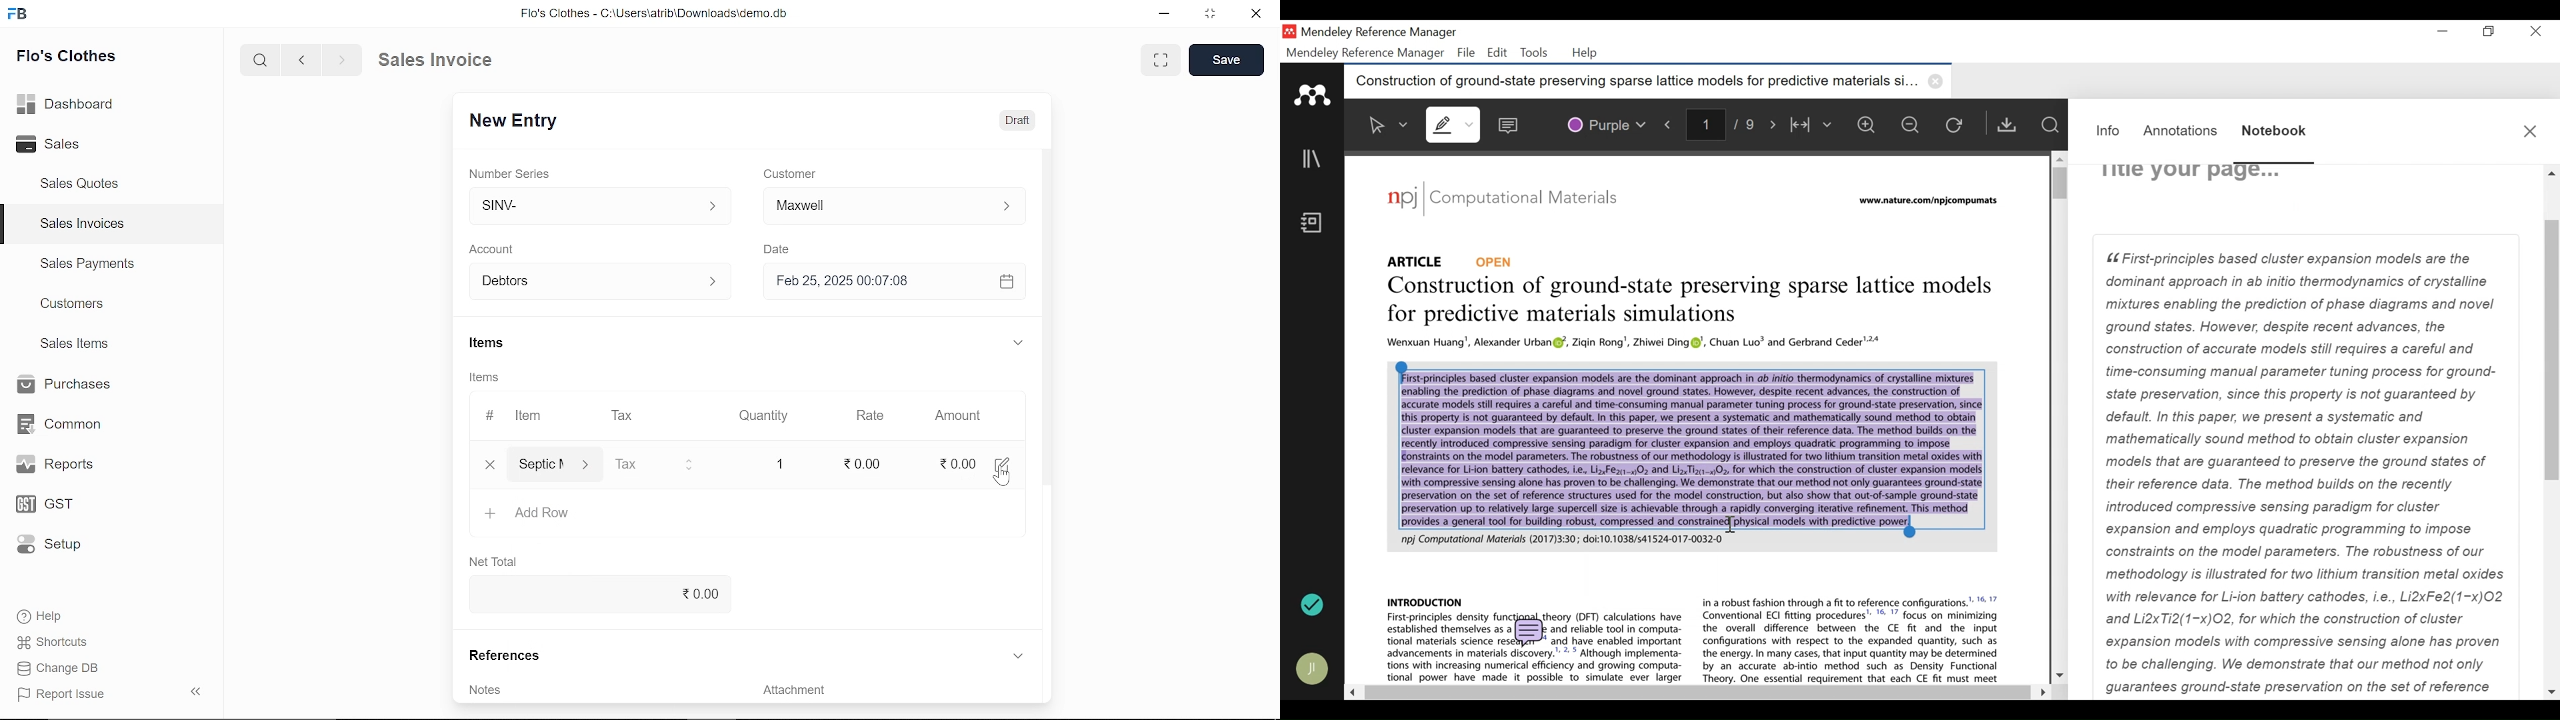  What do you see at coordinates (513, 417) in the screenshot?
I see `# Item` at bounding box center [513, 417].